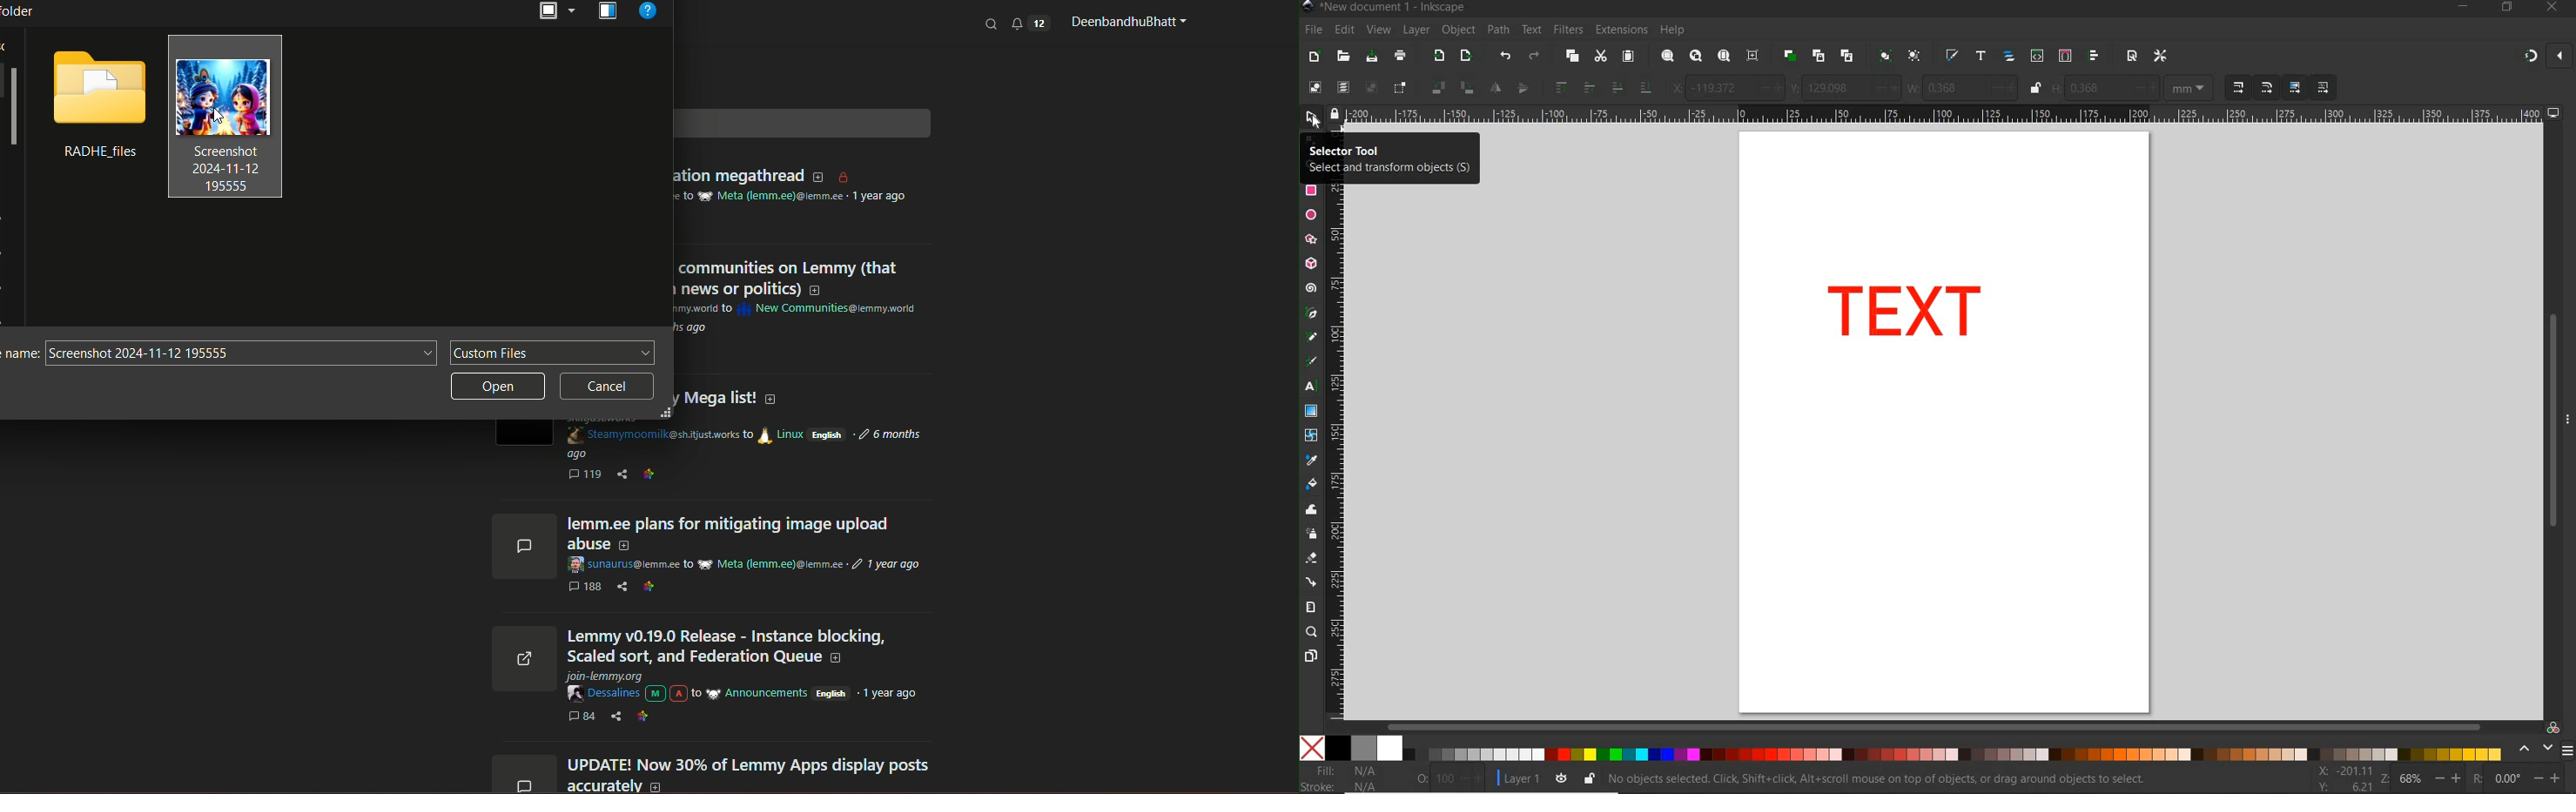  What do you see at coordinates (1311, 411) in the screenshot?
I see `GRADIENT TOOL` at bounding box center [1311, 411].